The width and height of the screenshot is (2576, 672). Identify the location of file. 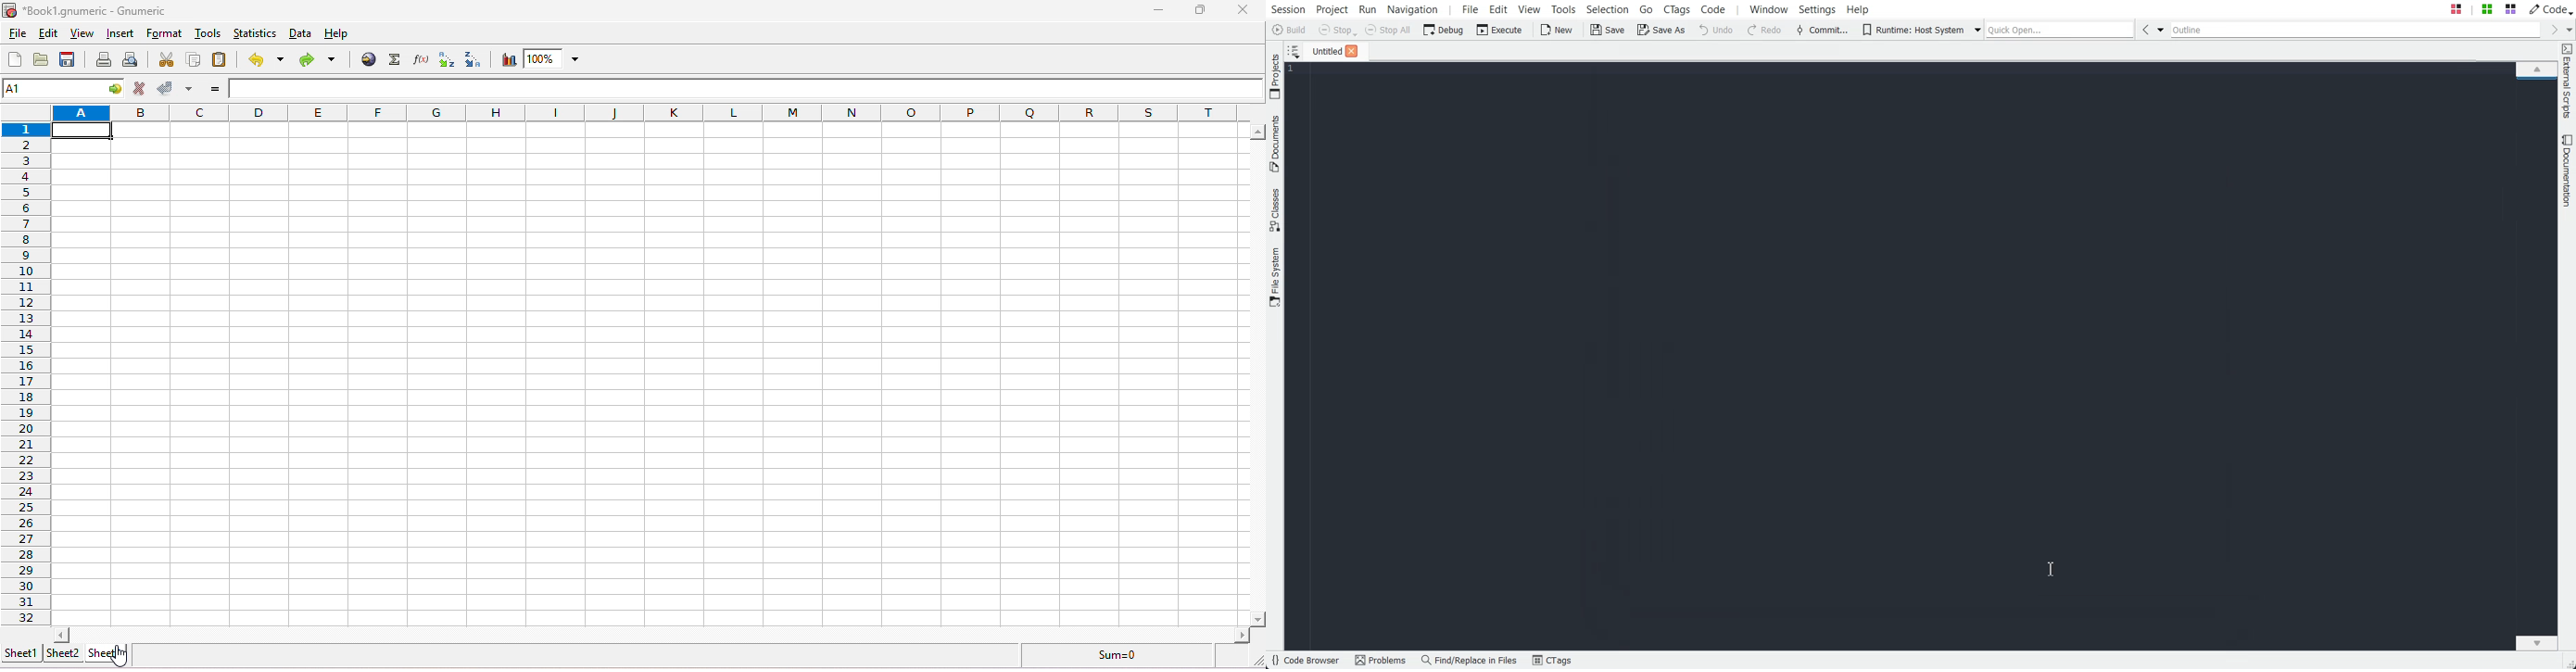
(17, 32).